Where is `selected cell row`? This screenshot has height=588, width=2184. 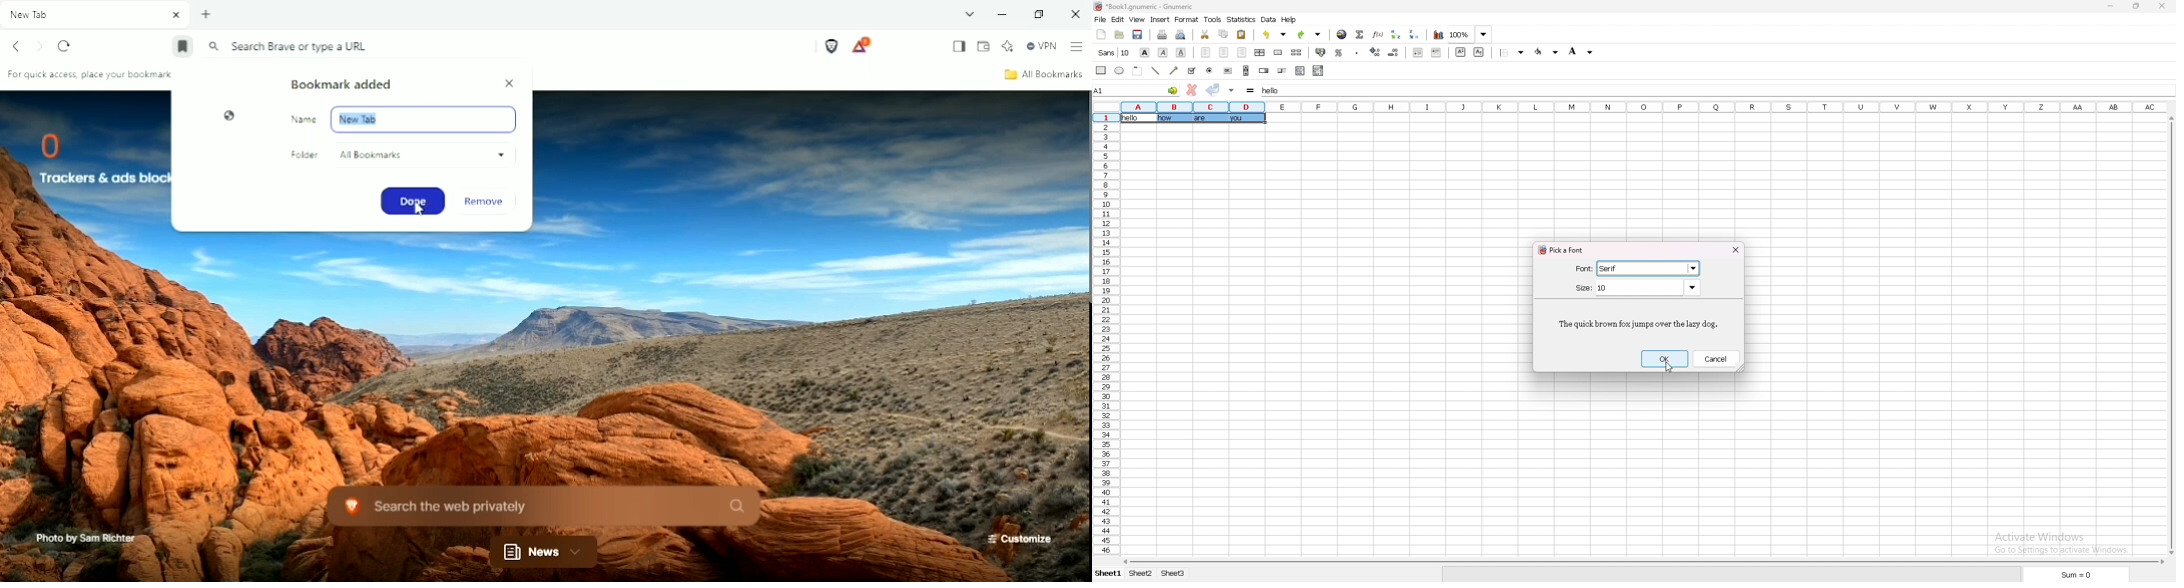 selected cell row is located at coordinates (1106, 118).